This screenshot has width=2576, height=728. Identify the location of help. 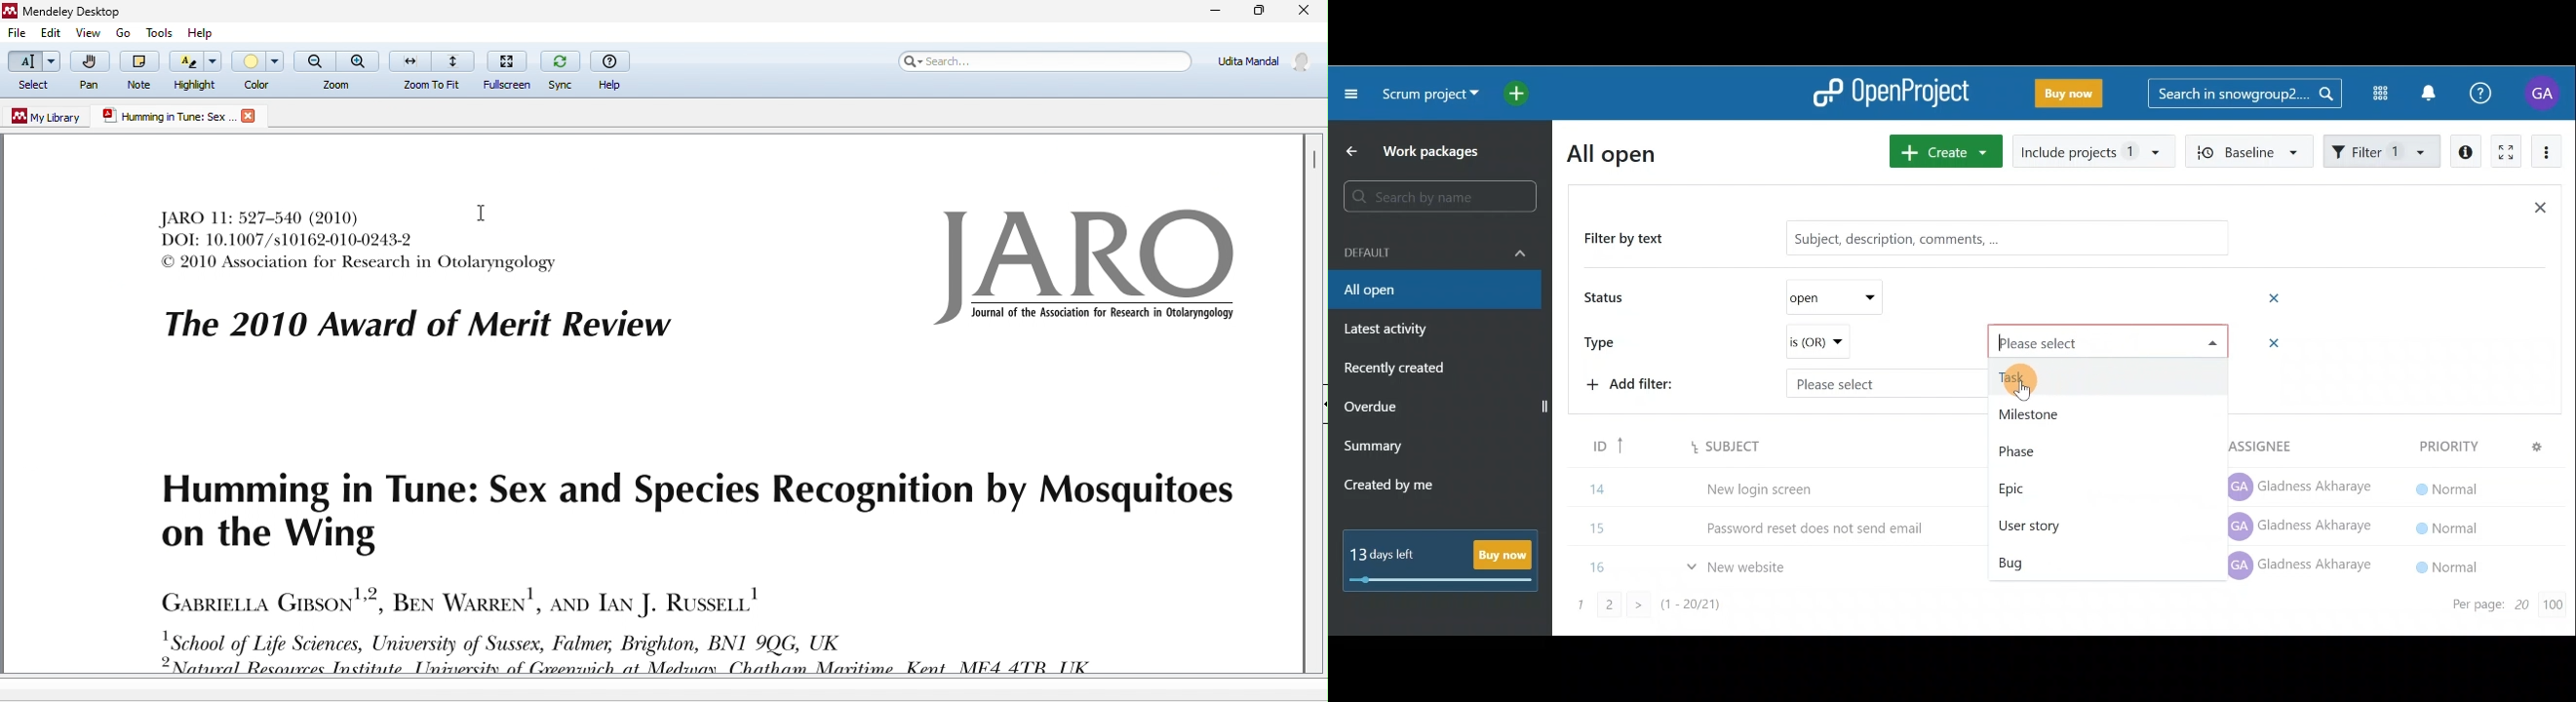
(199, 31).